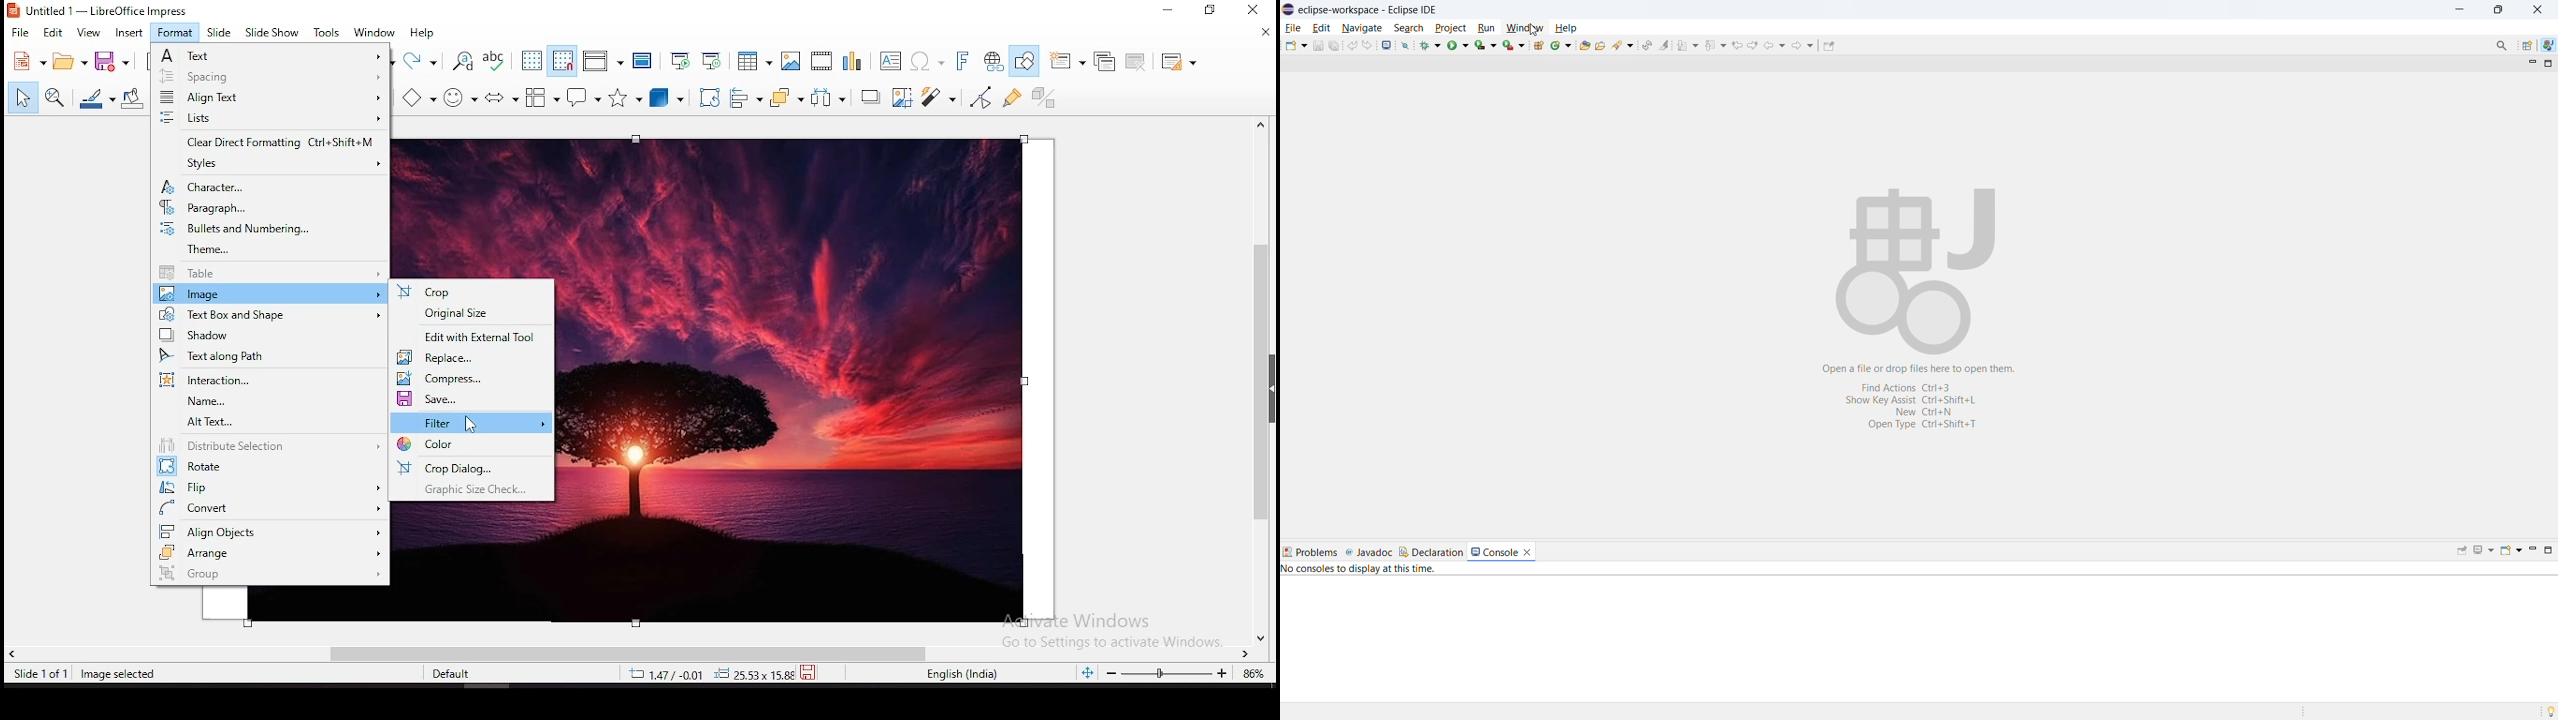 Image resolution: width=2576 pixels, height=728 pixels. I want to click on block arrows, so click(502, 97).